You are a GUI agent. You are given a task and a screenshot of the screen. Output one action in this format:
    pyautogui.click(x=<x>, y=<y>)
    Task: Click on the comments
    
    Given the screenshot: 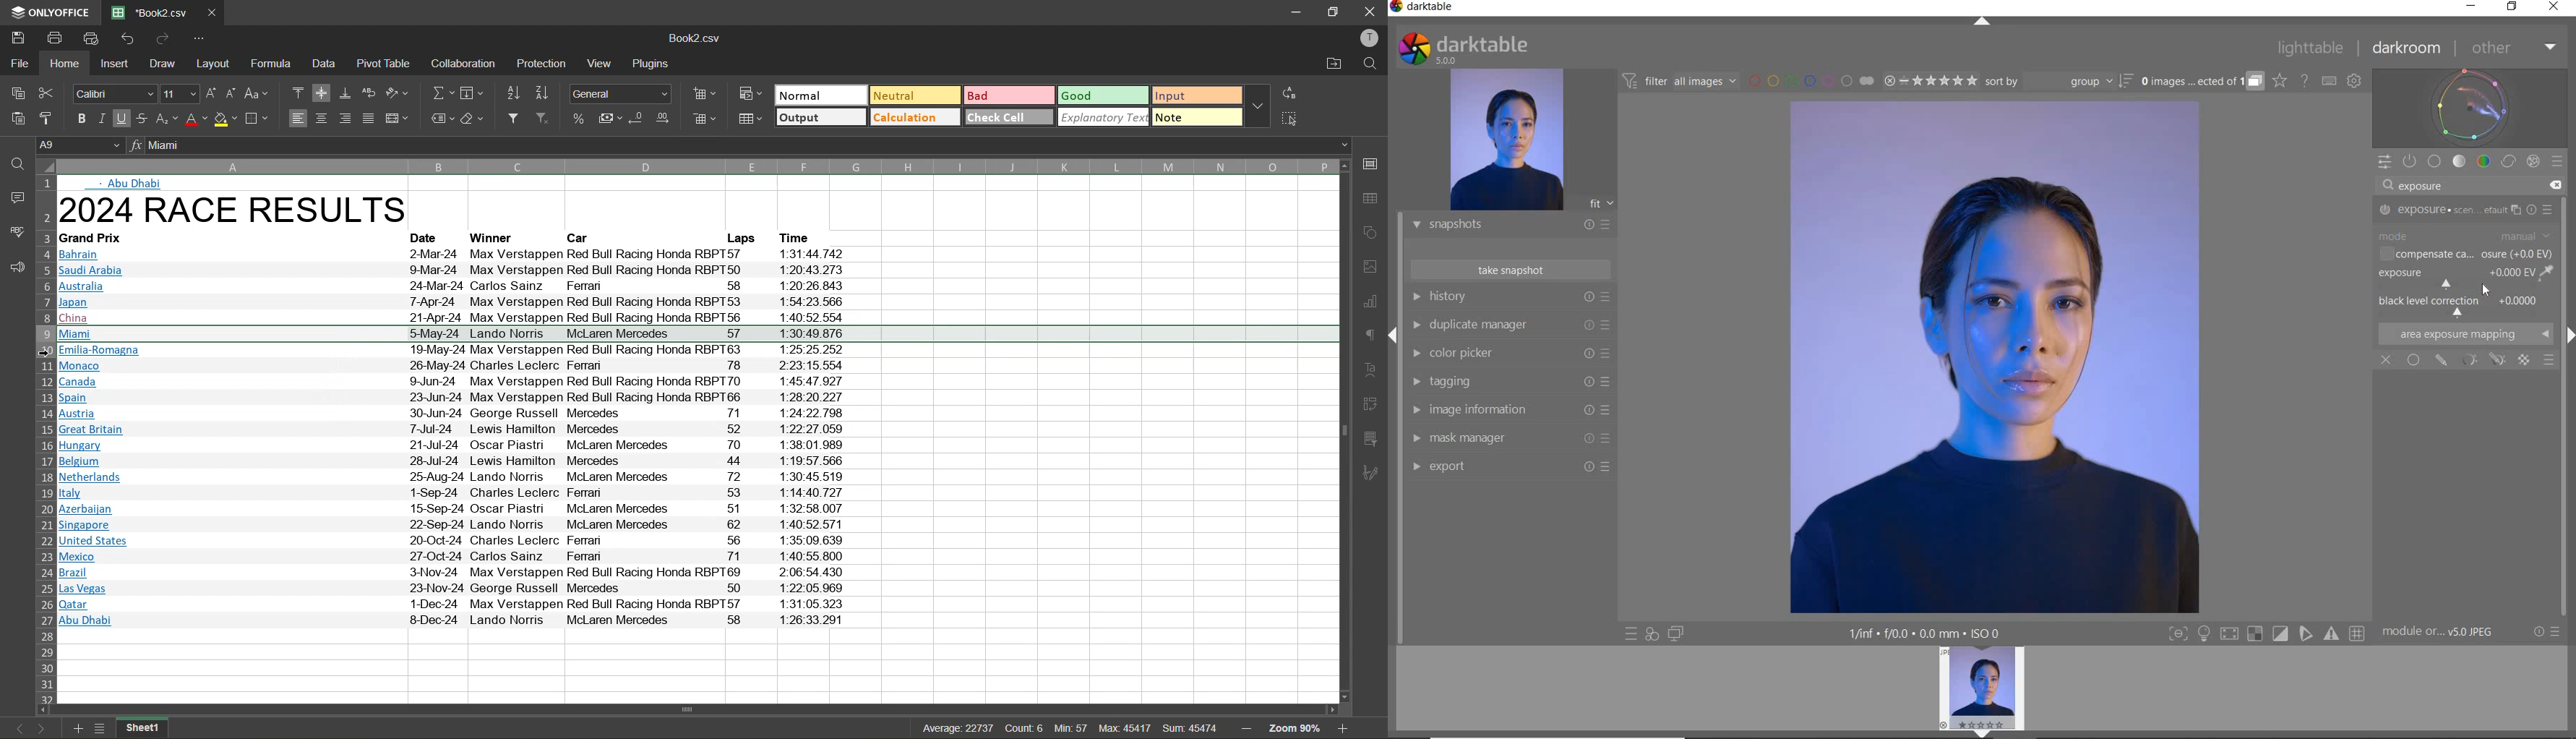 What is the action you would take?
    pyautogui.click(x=14, y=200)
    